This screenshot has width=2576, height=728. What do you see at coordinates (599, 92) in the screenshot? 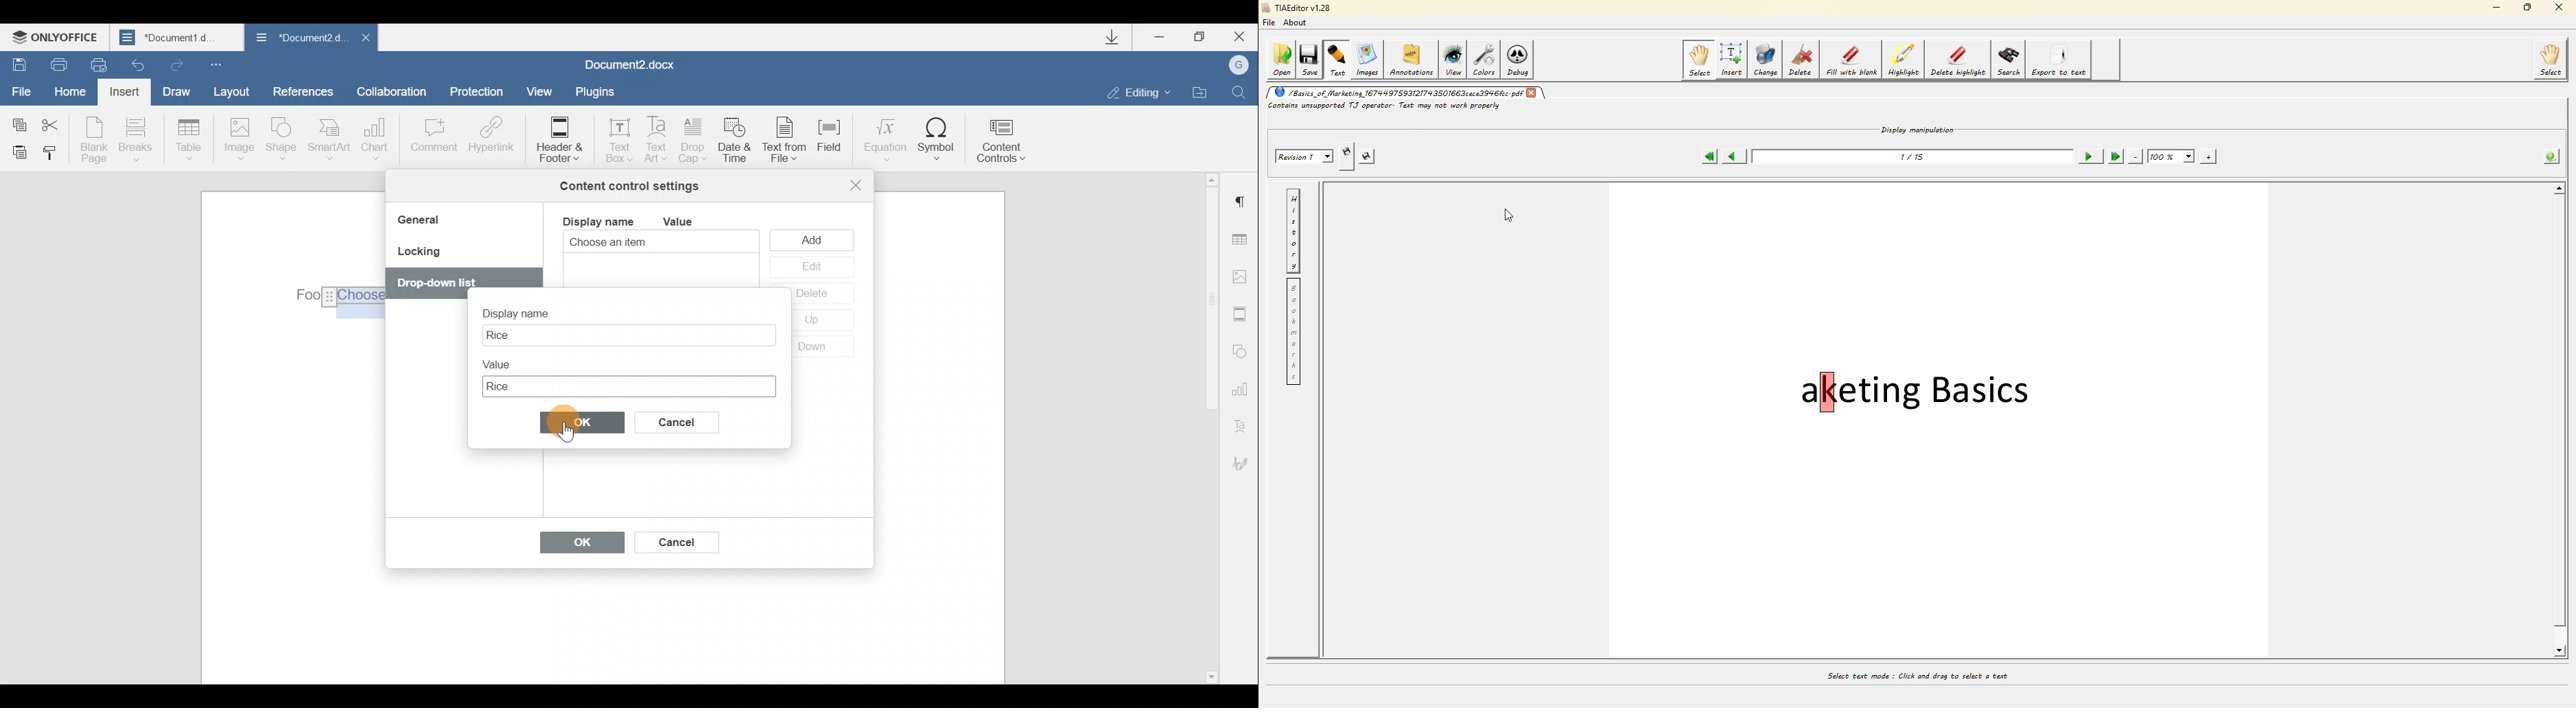
I see `Plugins` at bounding box center [599, 92].